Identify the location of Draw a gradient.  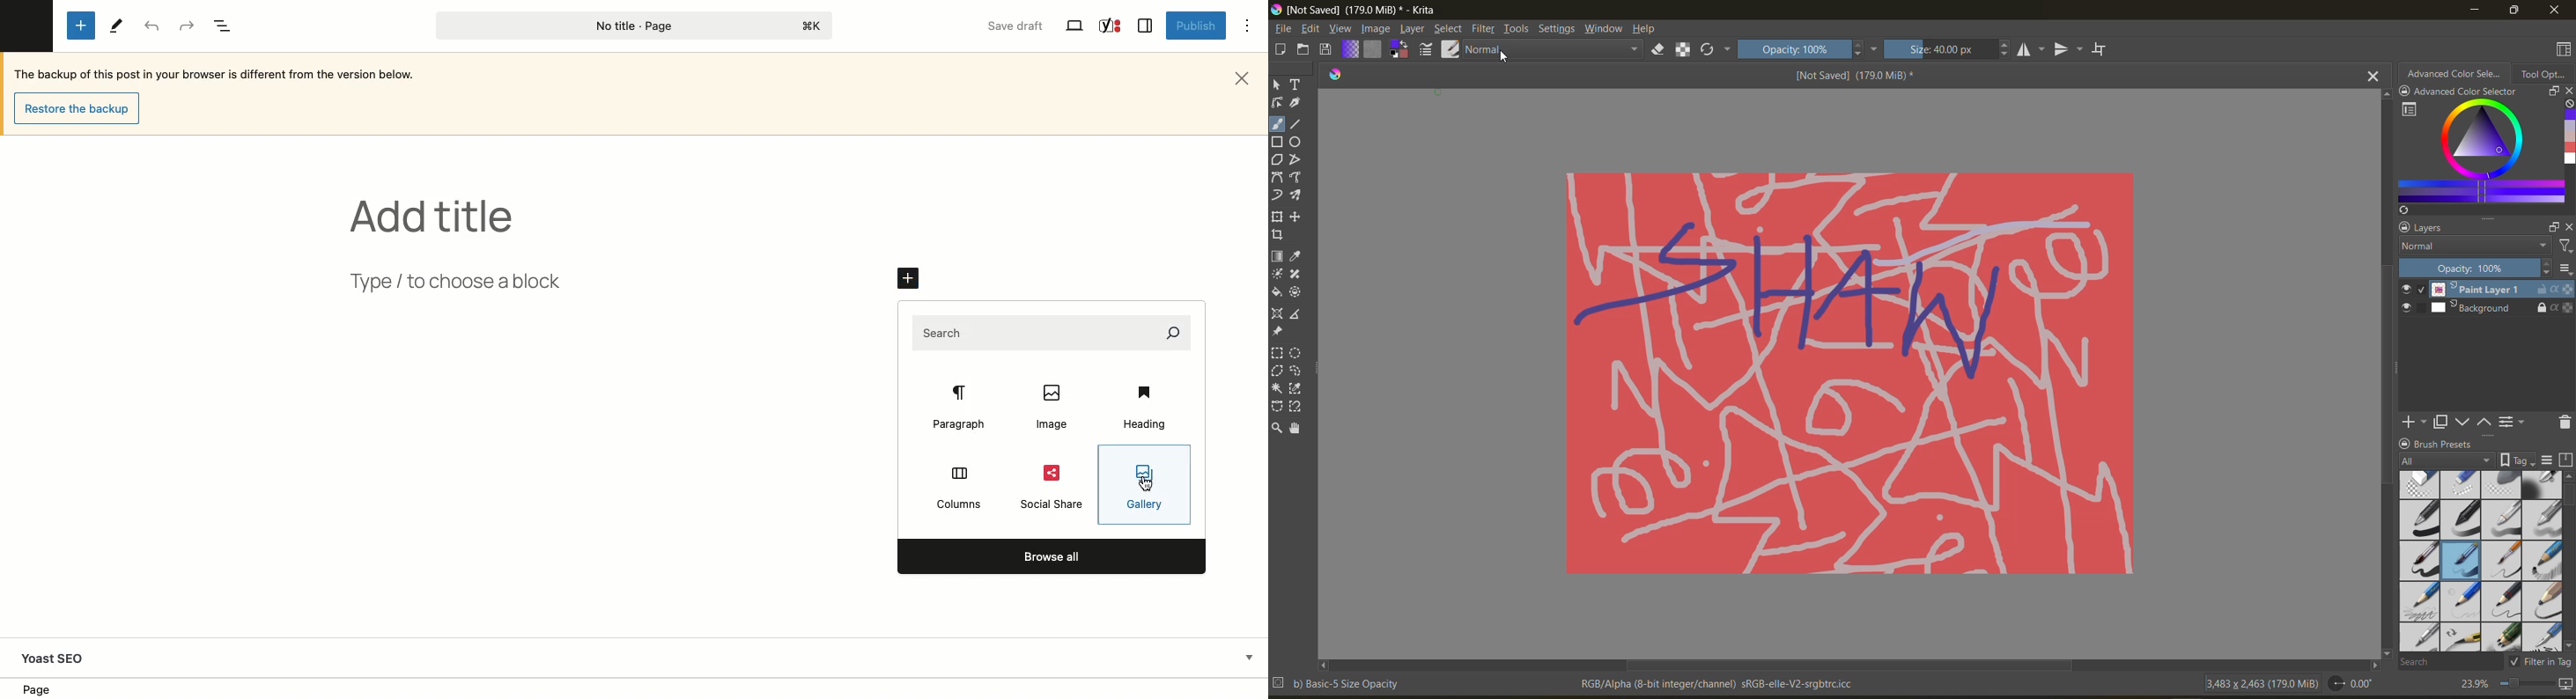
(1278, 256).